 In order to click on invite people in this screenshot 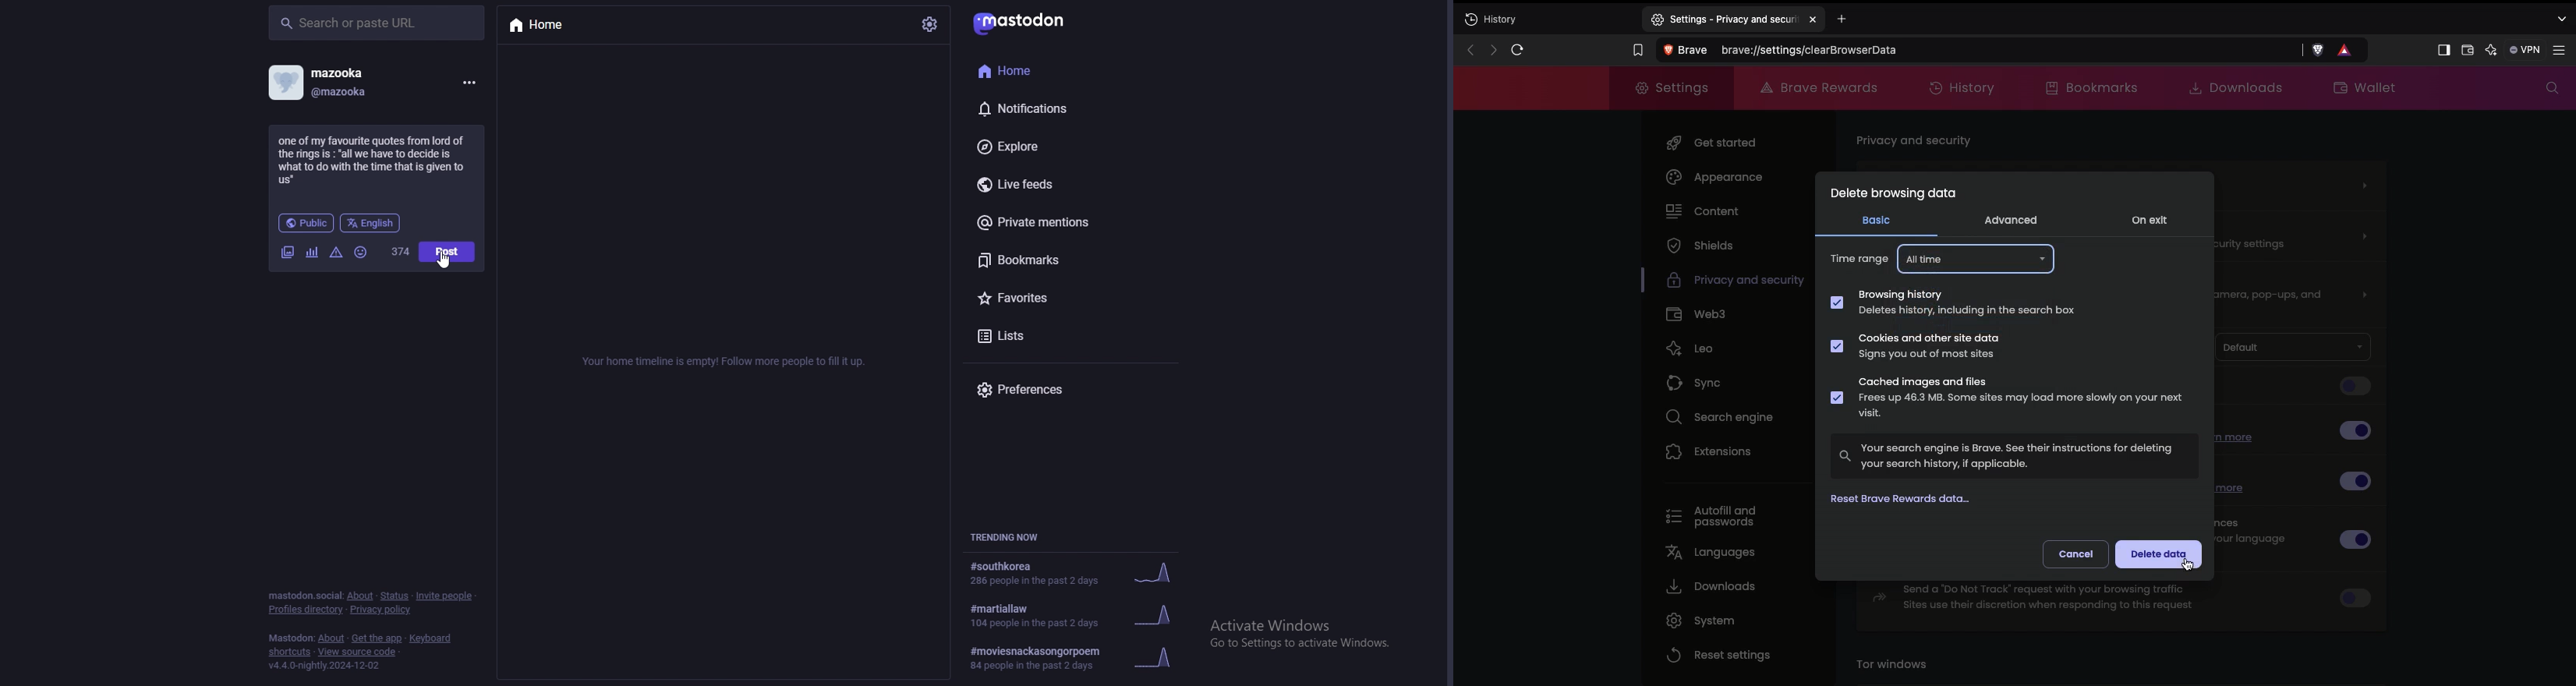, I will do `click(447, 595)`.